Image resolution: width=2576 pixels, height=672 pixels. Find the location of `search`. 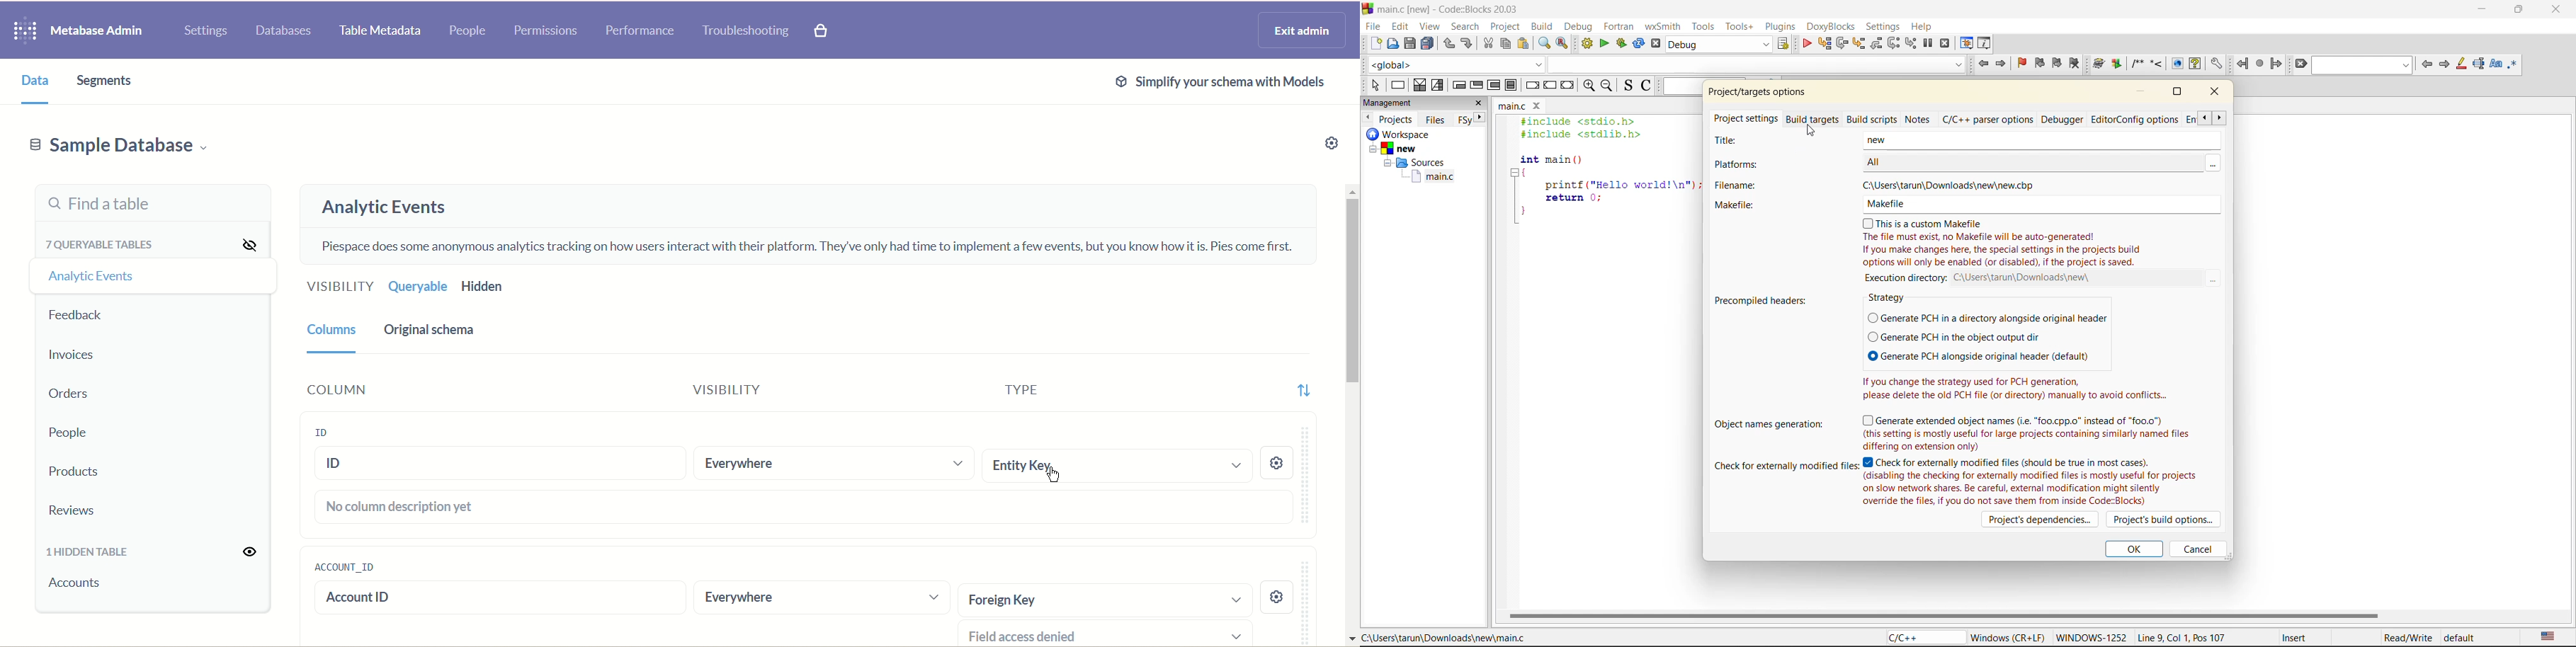

search is located at coordinates (2363, 66).